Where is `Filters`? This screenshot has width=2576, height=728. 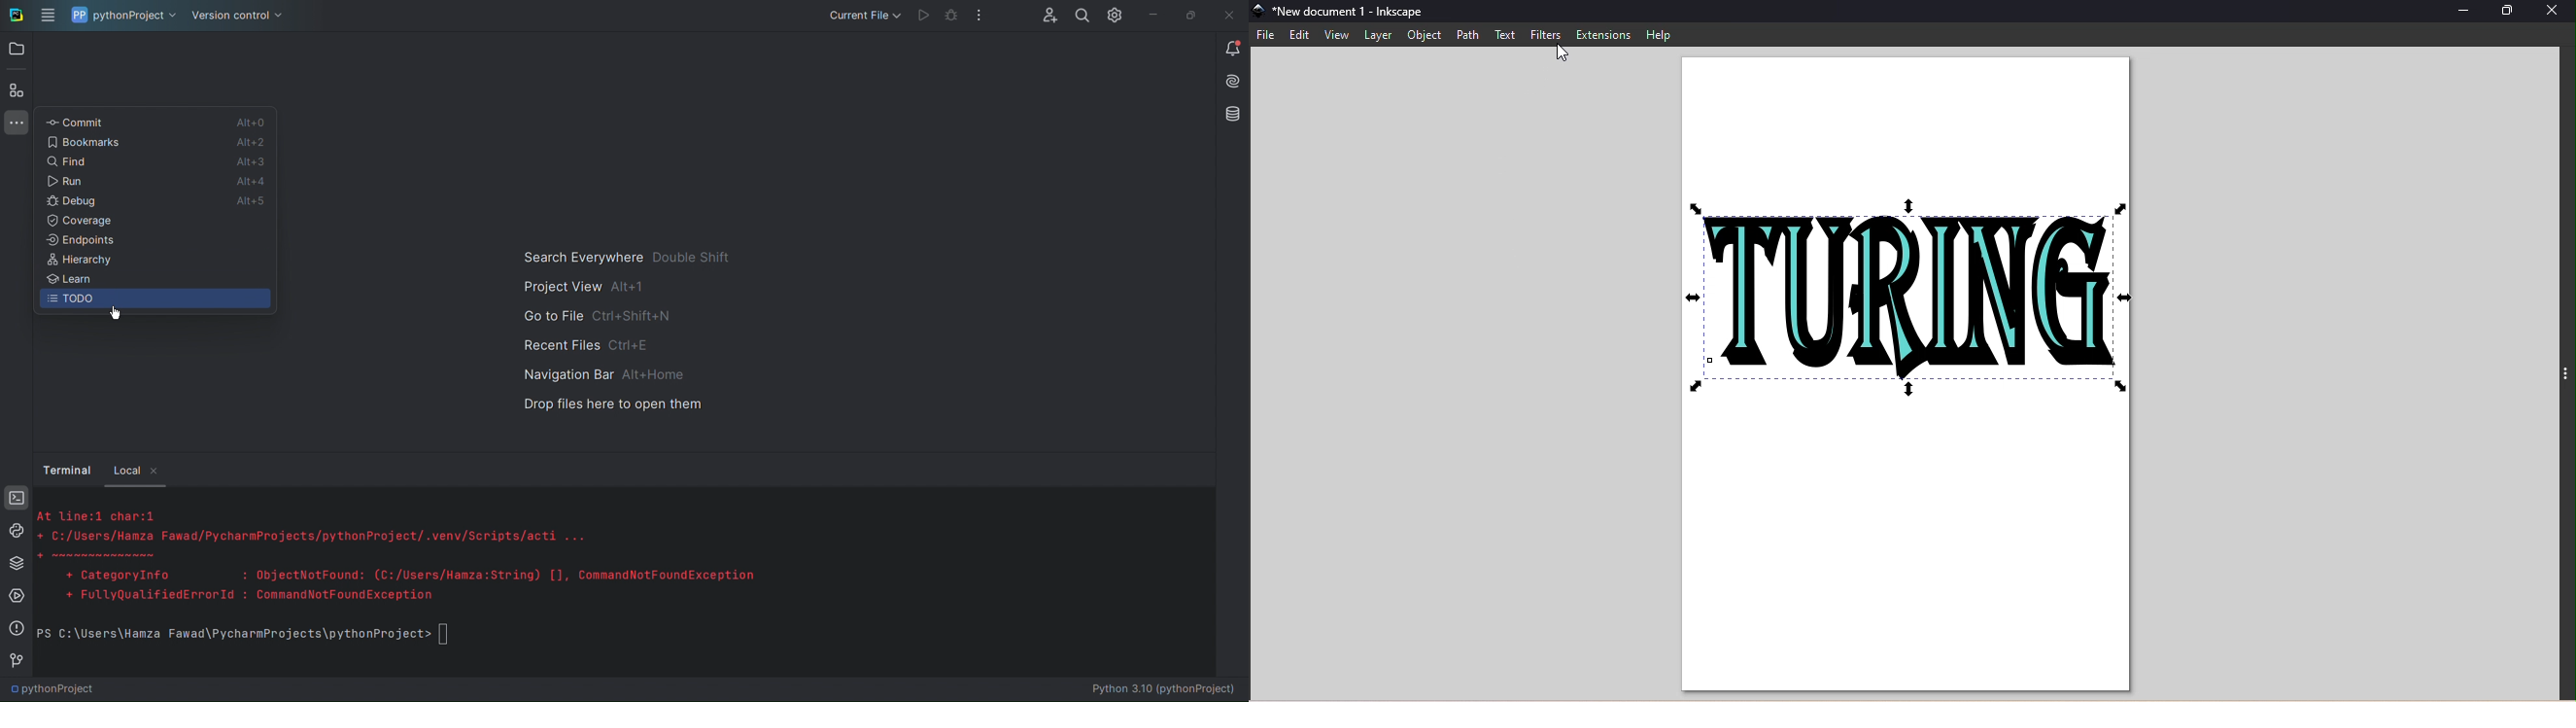
Filters is located at coordinates (1547, 36).